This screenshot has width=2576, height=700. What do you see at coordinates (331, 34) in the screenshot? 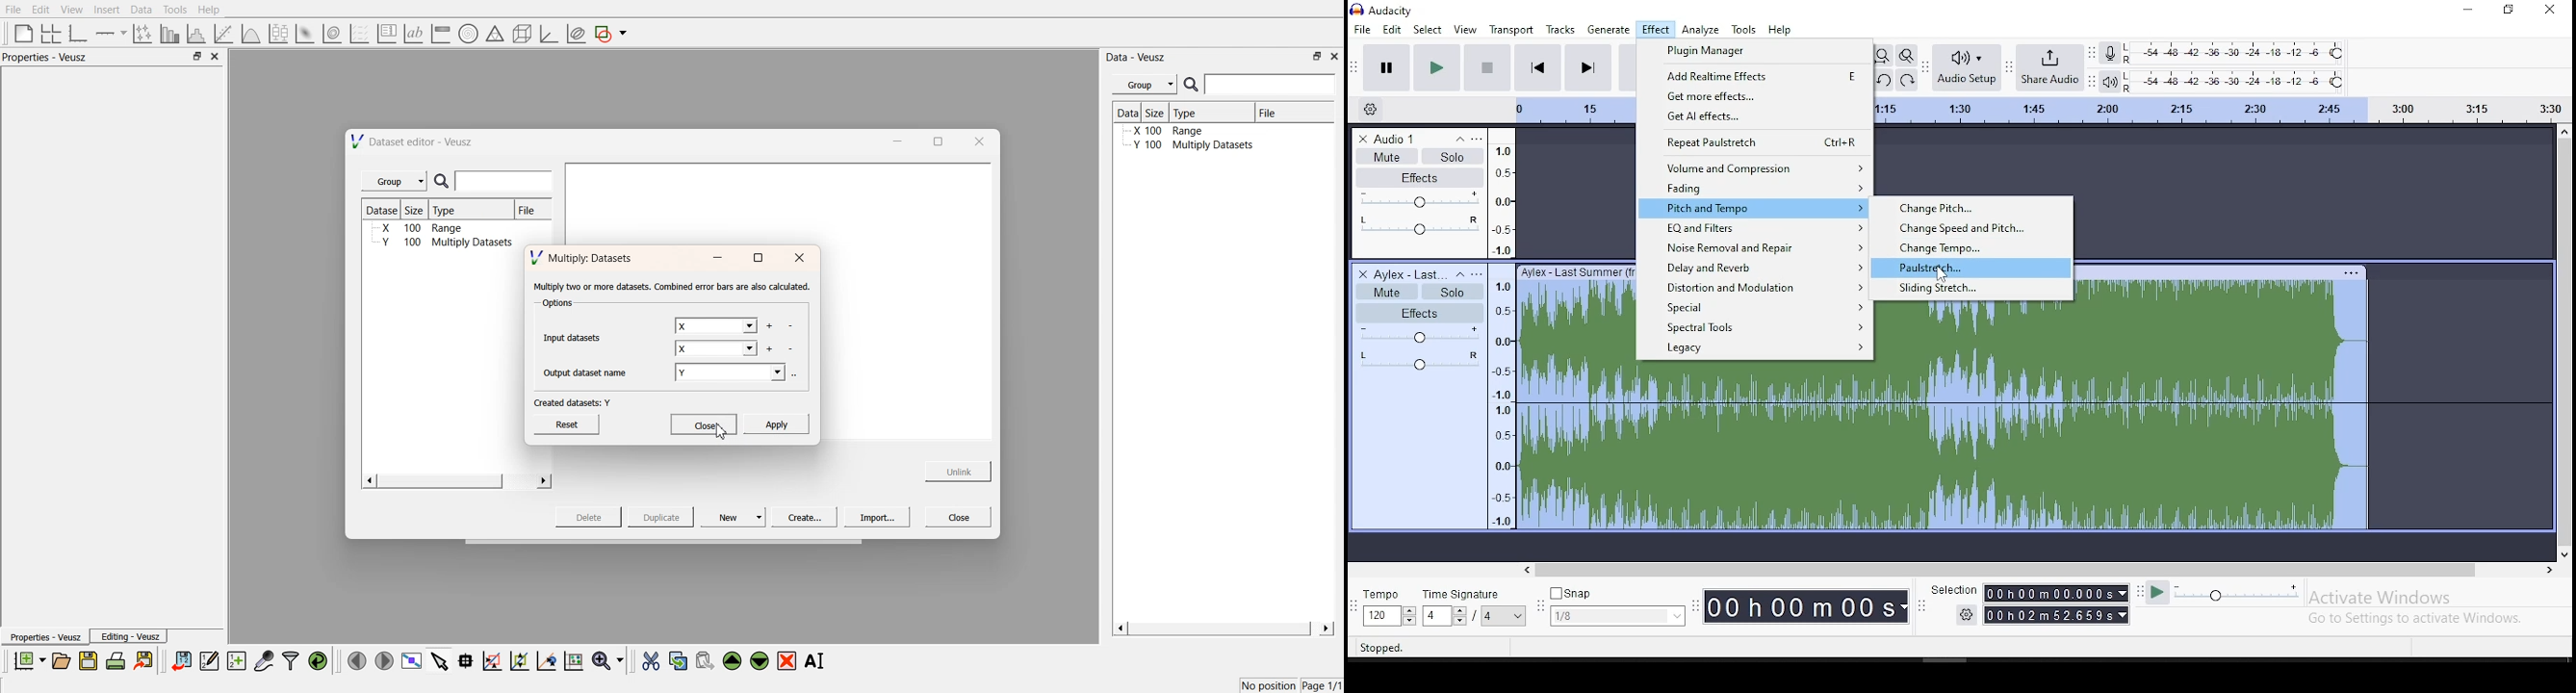
I see `plot a 2d data set as contour` at bounding box center [331, 34].